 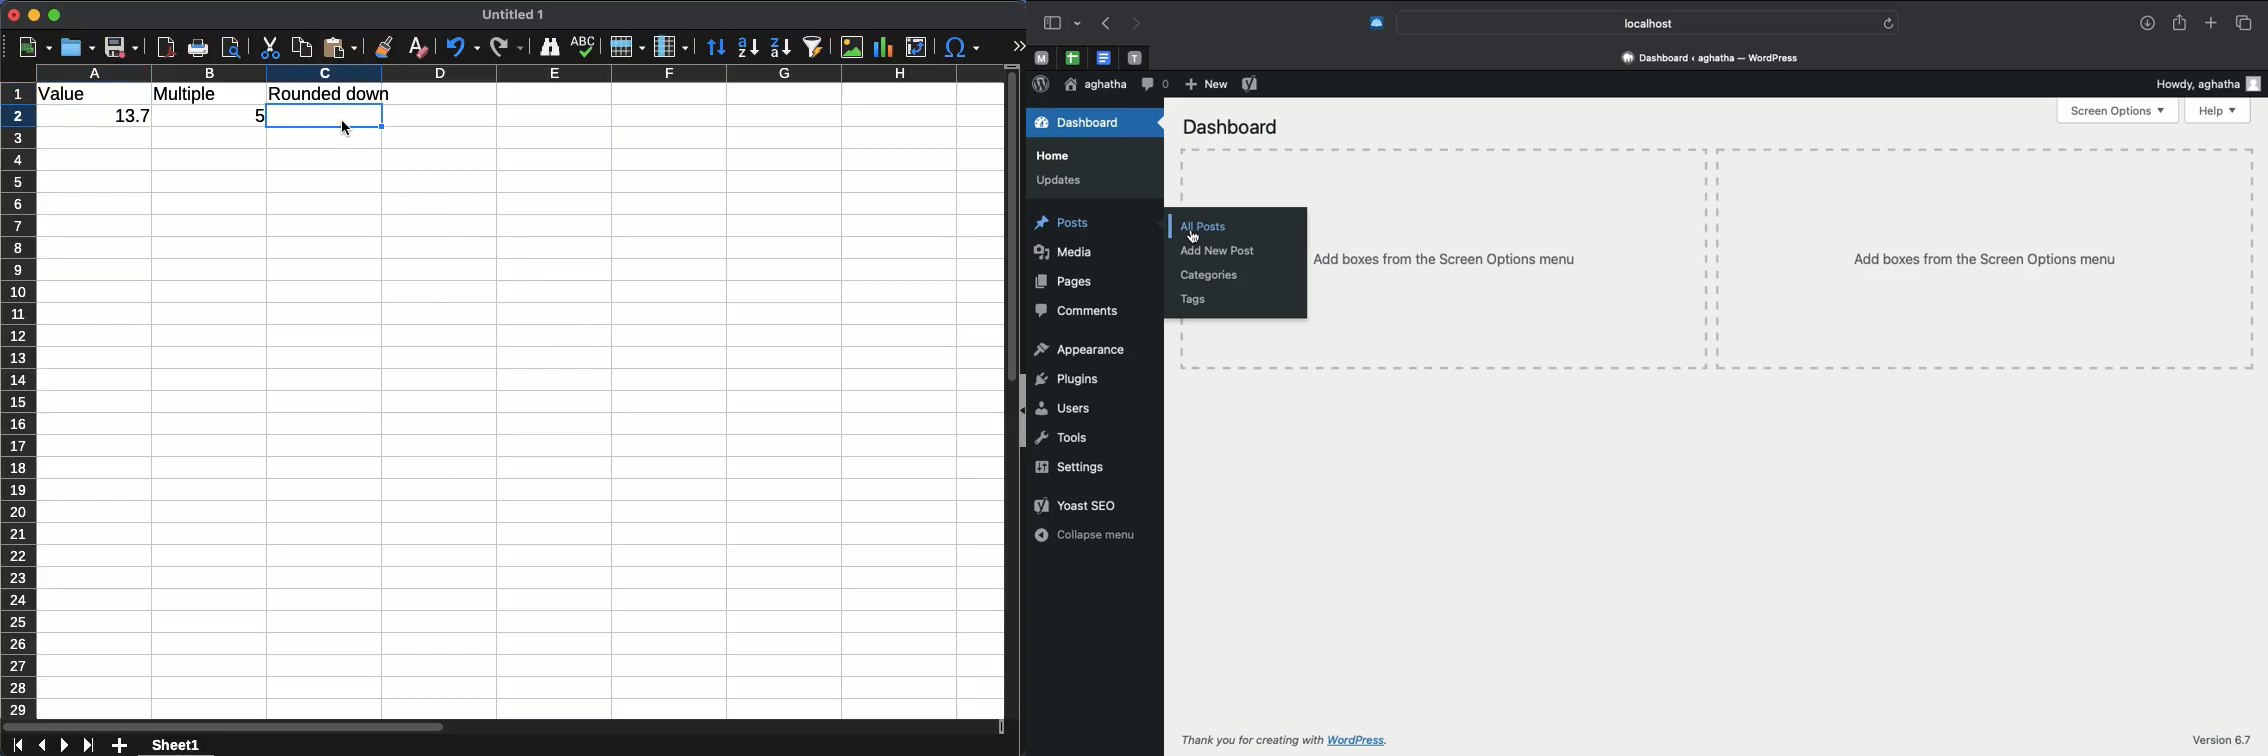 I want to click on Comment, so click(x=1155, y=83).